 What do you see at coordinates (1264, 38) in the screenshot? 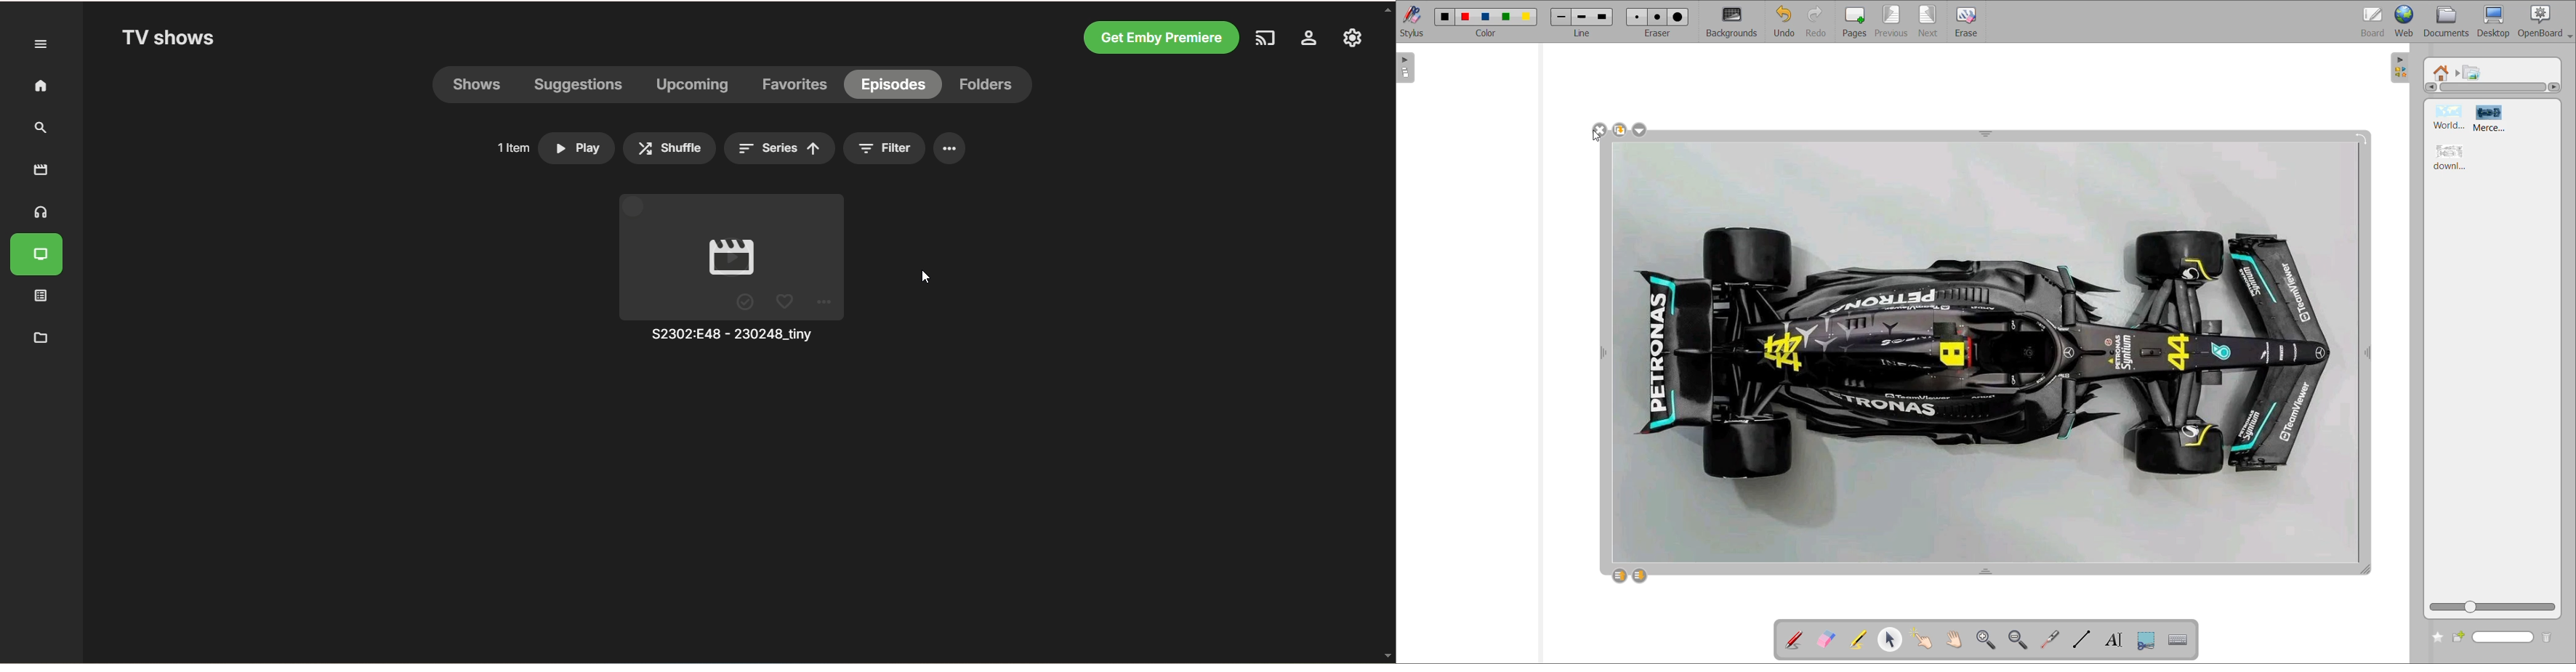
I see `play on another device` at bounding box center [1264, 38].